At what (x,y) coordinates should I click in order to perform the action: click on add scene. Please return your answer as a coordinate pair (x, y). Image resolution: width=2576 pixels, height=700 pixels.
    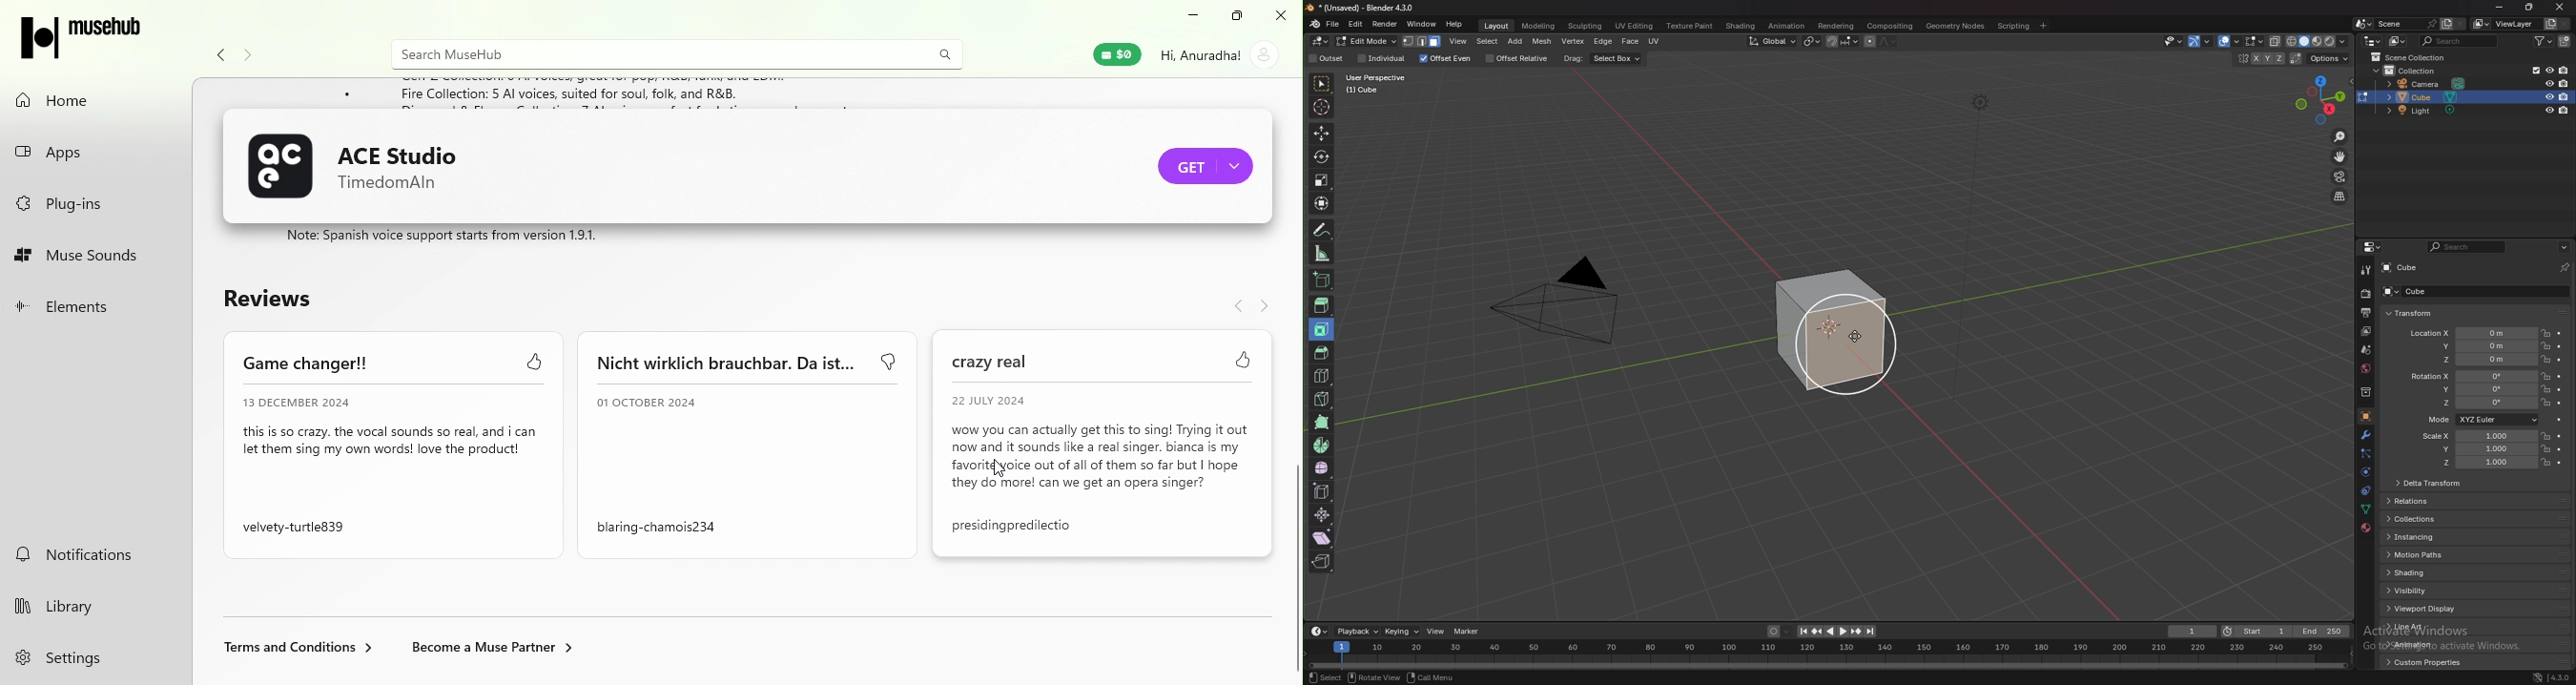
    Looking at the image, I should click on (2447, 24).